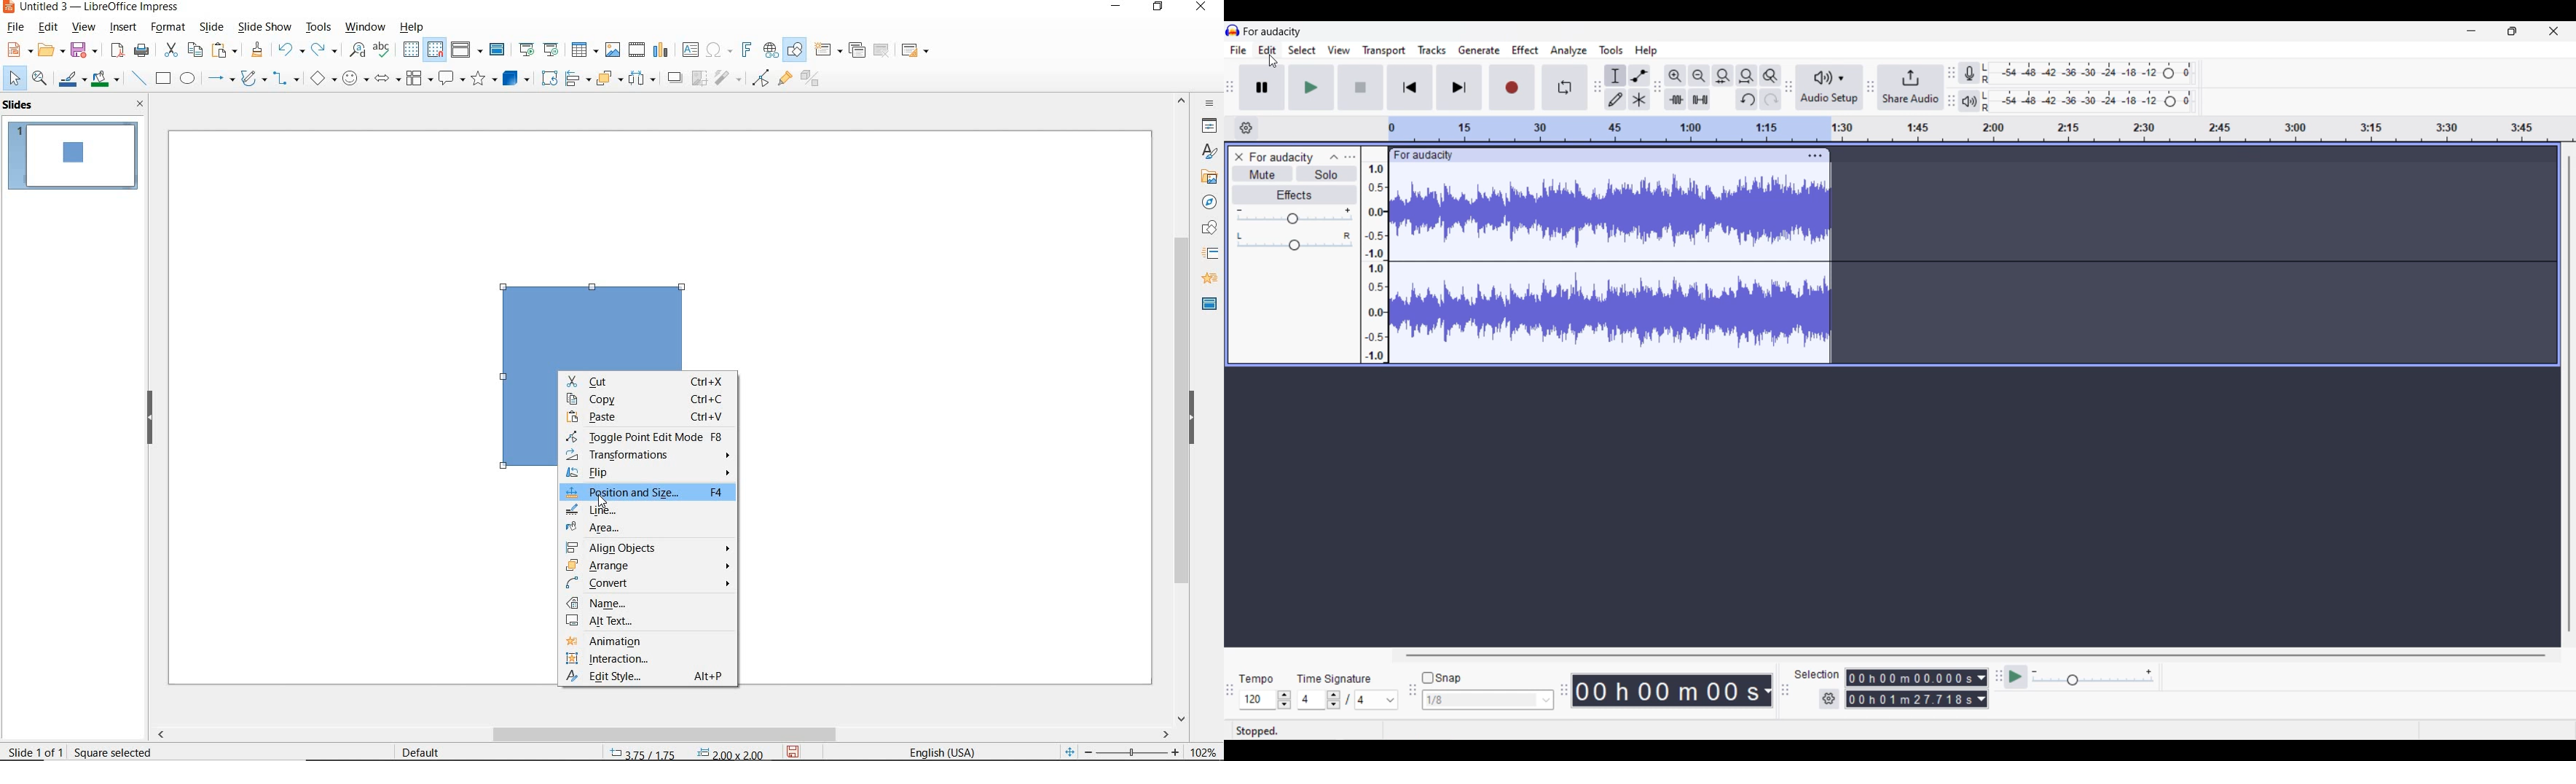 Image resolution: width=2576 pixels, height=784 pixels. Describe the element at coordinates (645, 78) in the screenshot. I see `three objects to distribute` at that location.